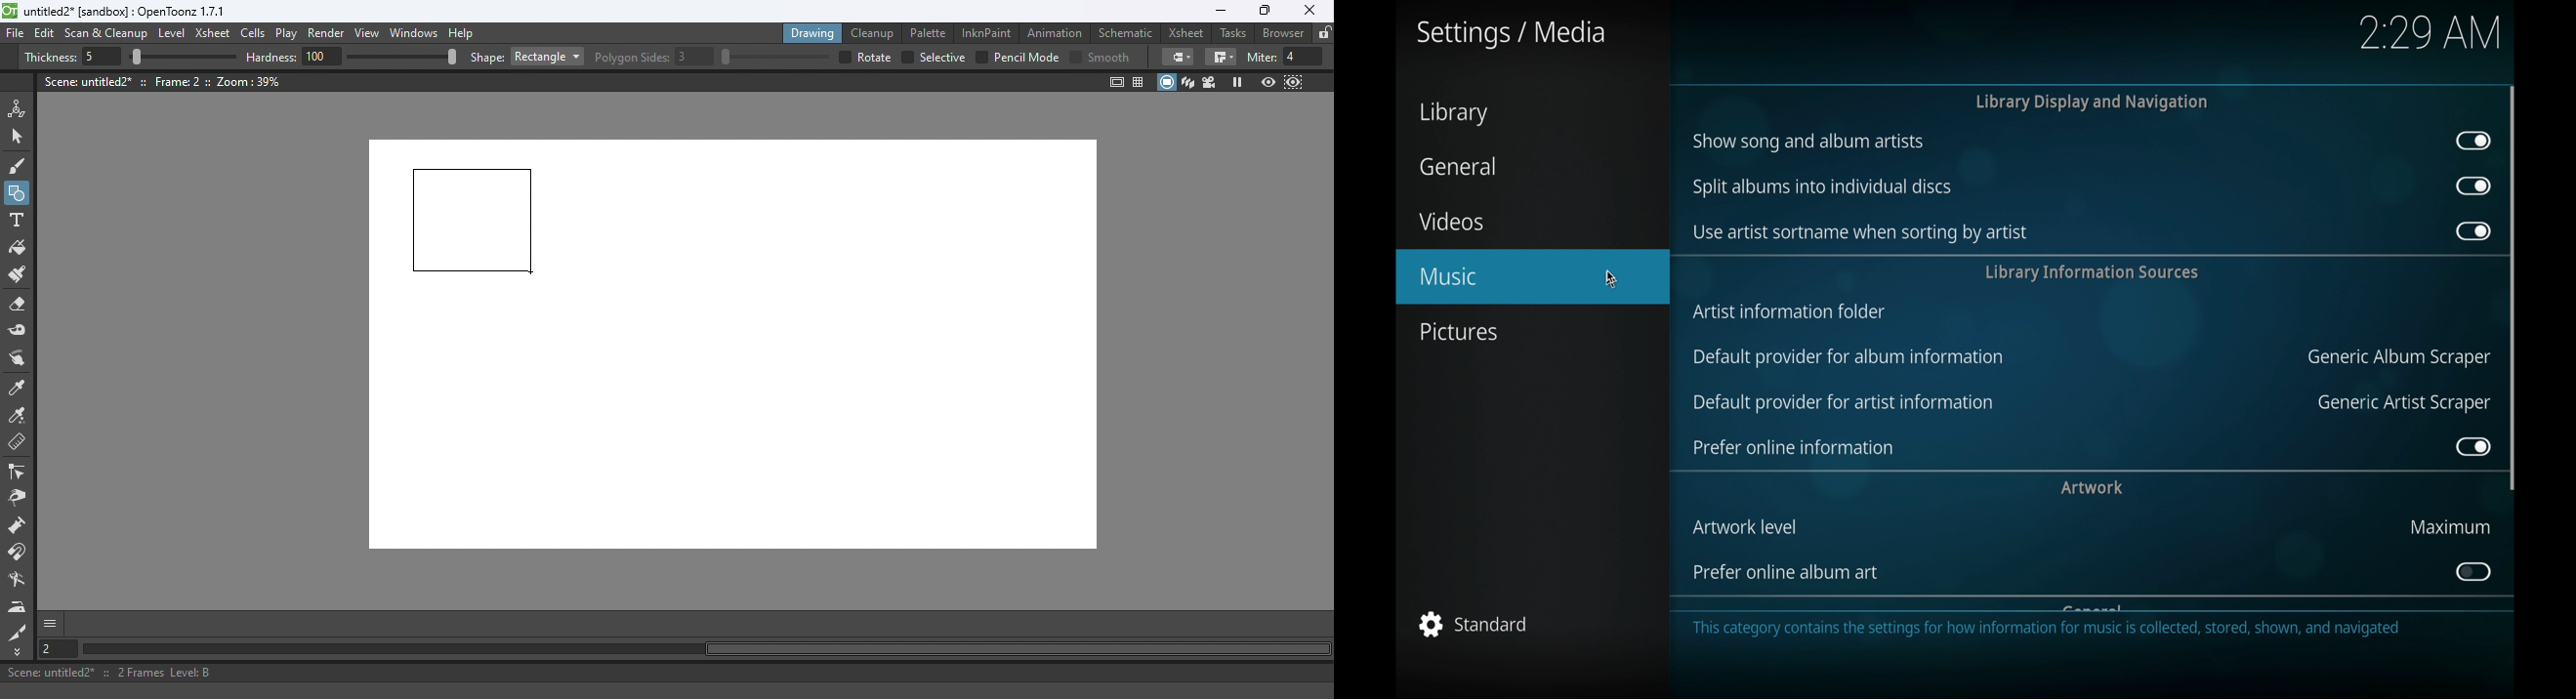 The image size is (2576, 700). Describe the element at coordinates (50, 58) in the screenshot. I see `Thickness` at that location.